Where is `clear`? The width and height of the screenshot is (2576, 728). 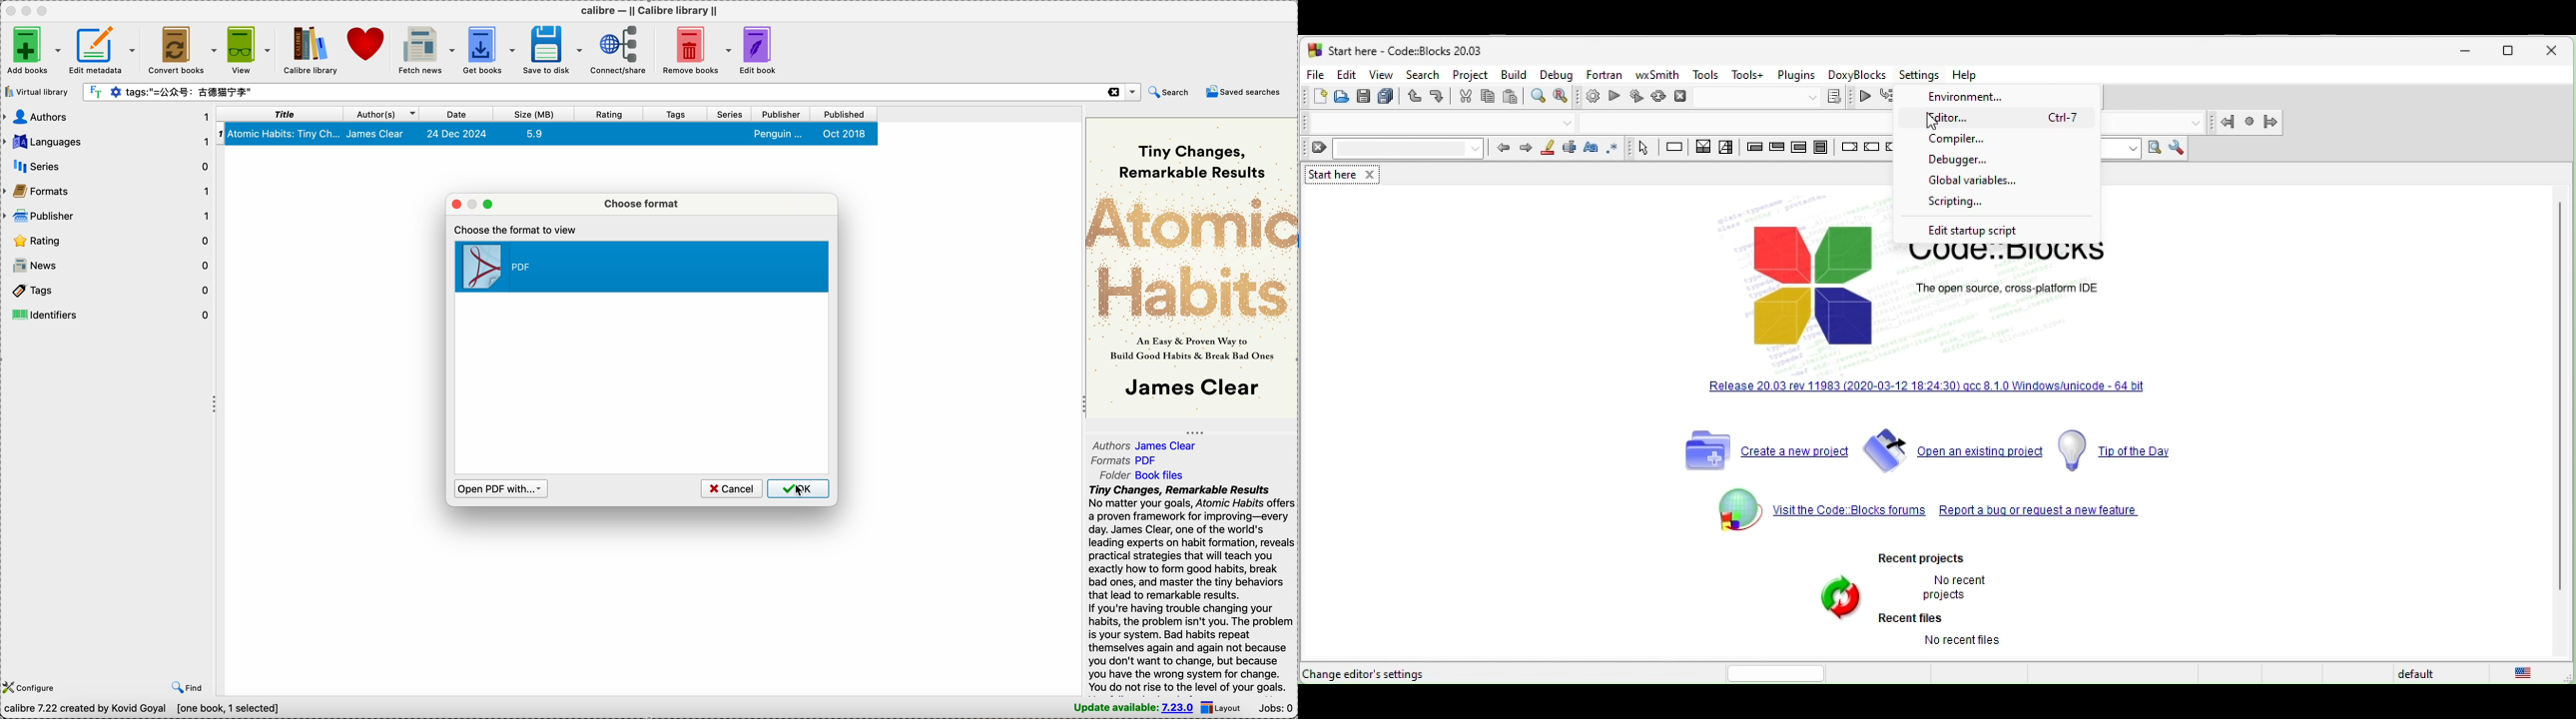
clear is located at coordinates (1394, 149).